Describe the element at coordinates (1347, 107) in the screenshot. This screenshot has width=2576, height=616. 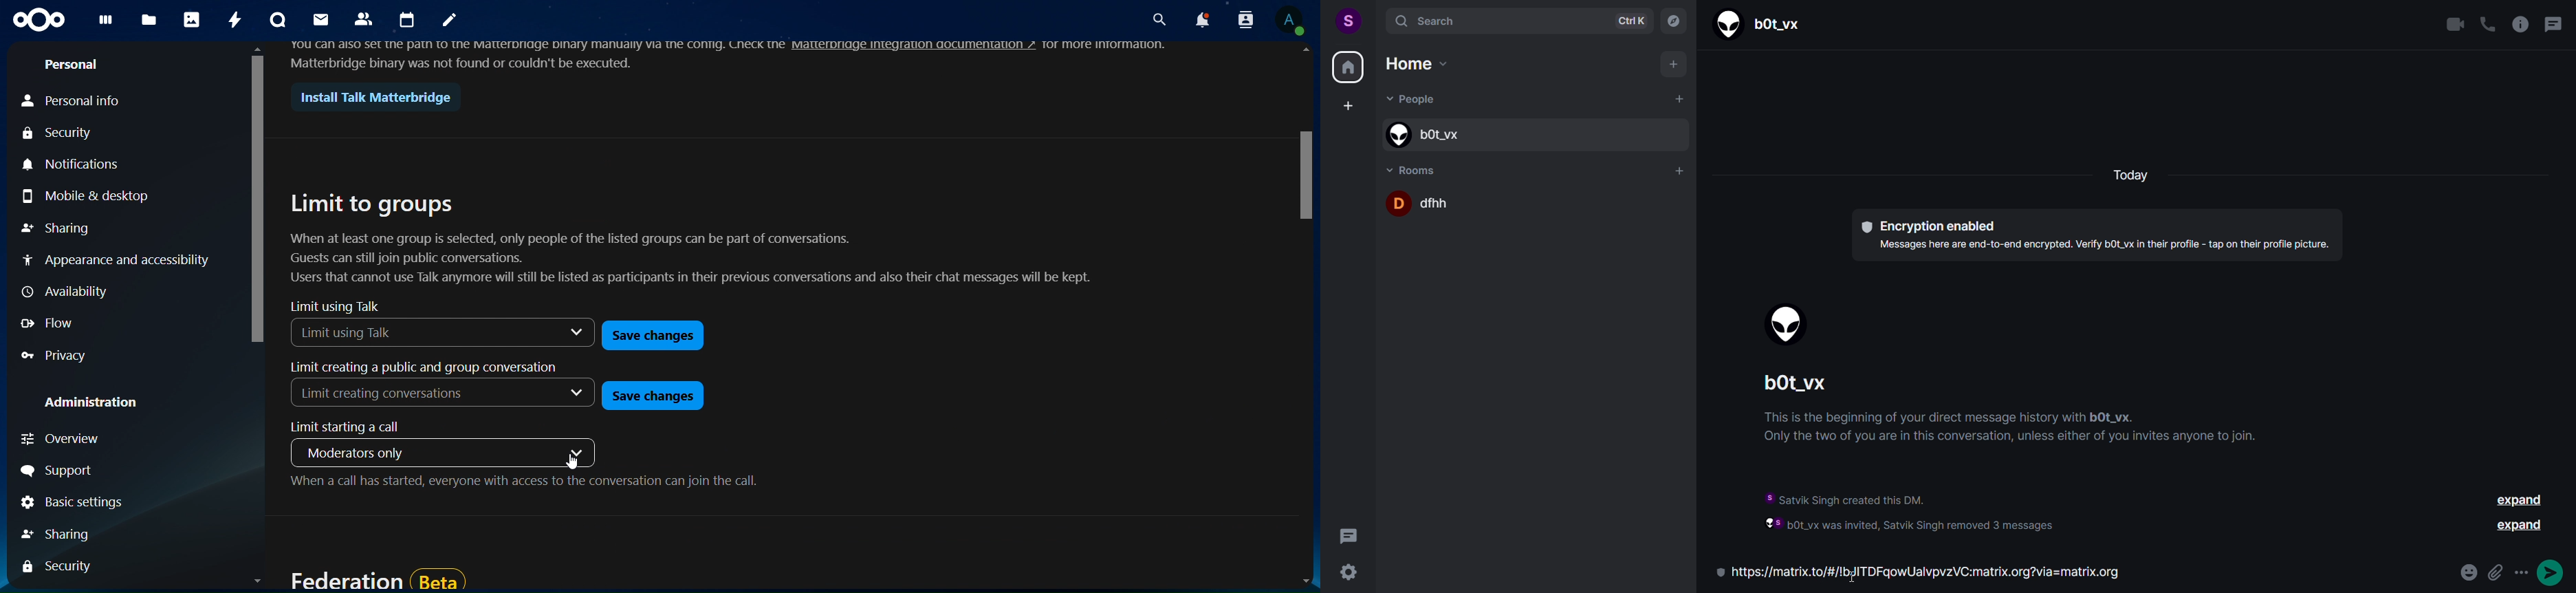
I see `create space` at that location.